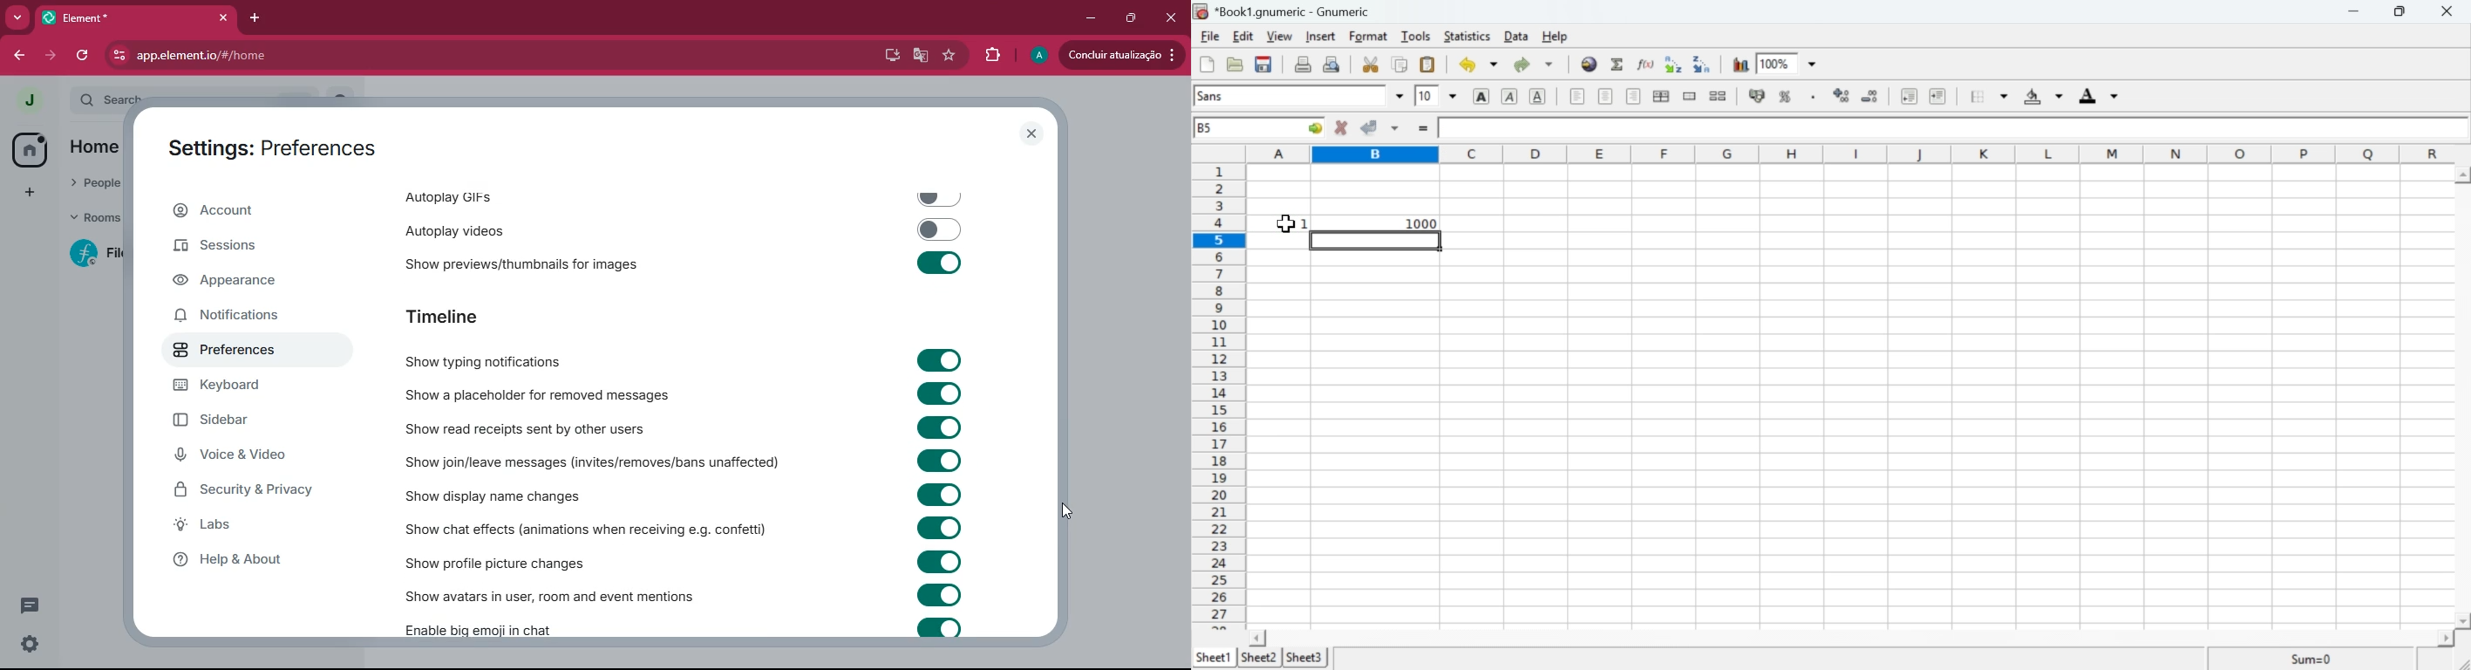 The width and height of the screenshot is (2492, 672). I want to click on Print the current file, so click(1302, 63).